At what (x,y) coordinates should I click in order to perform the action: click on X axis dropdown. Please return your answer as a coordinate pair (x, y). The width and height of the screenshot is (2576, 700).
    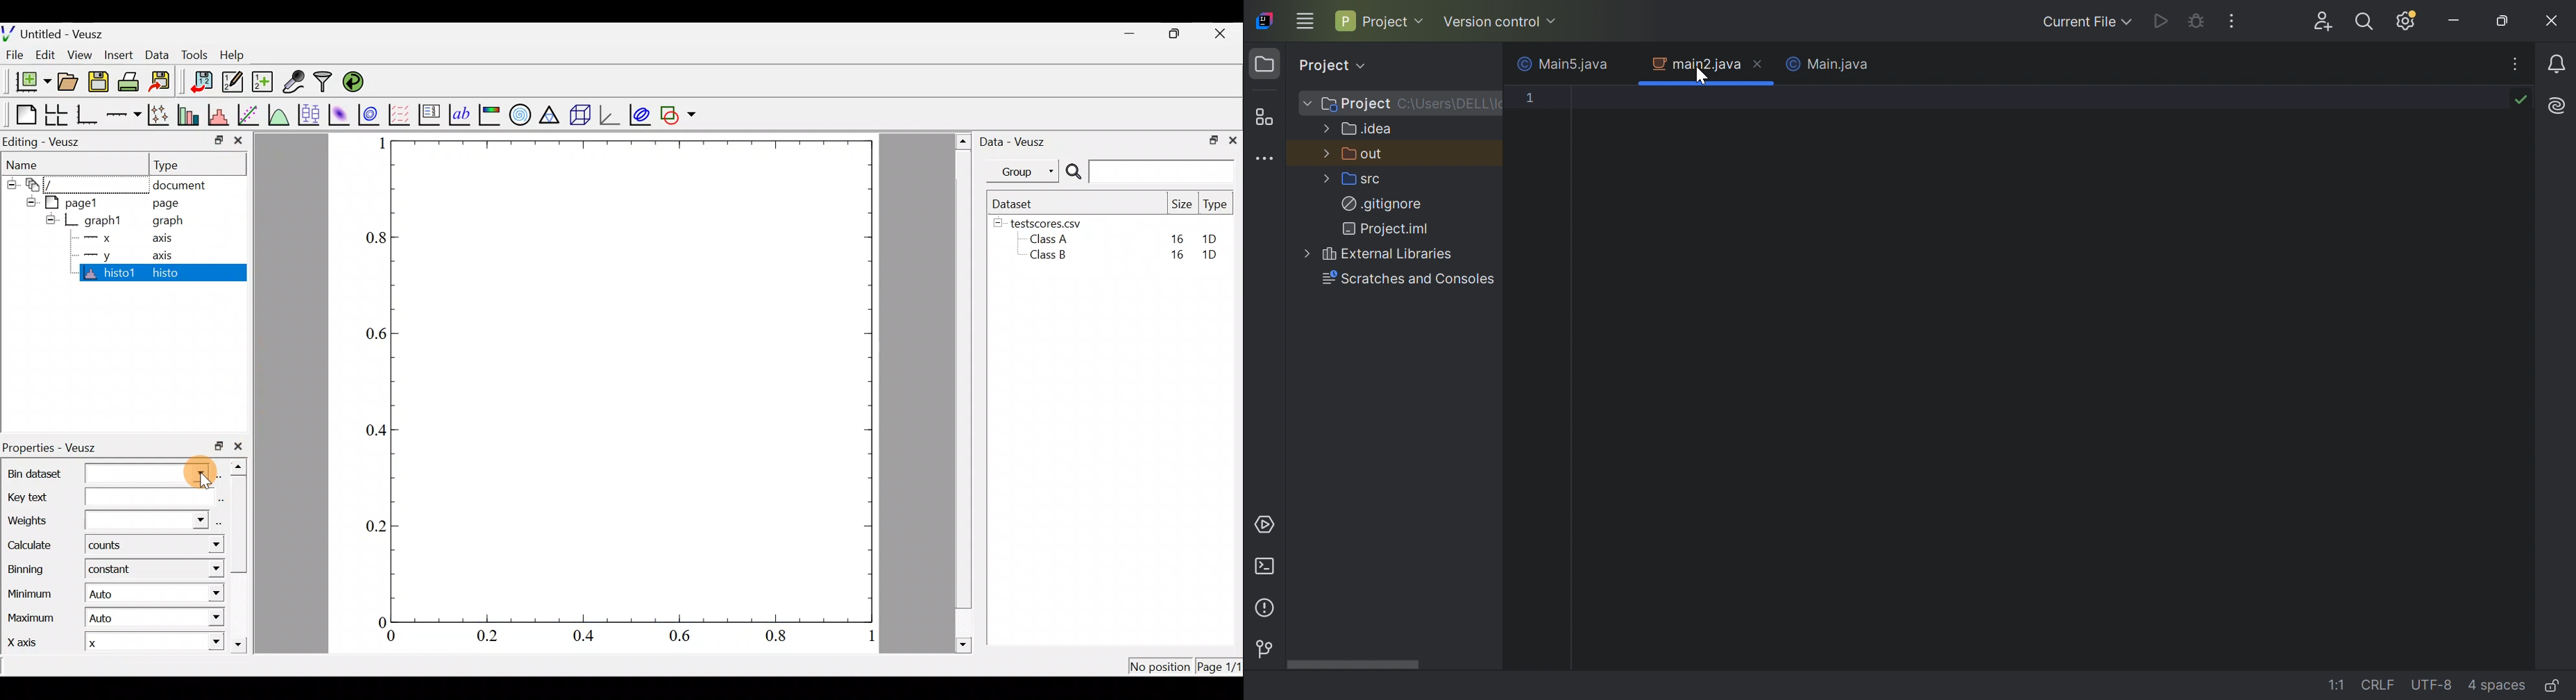
    Looking at the image, I should click on (203, 642).